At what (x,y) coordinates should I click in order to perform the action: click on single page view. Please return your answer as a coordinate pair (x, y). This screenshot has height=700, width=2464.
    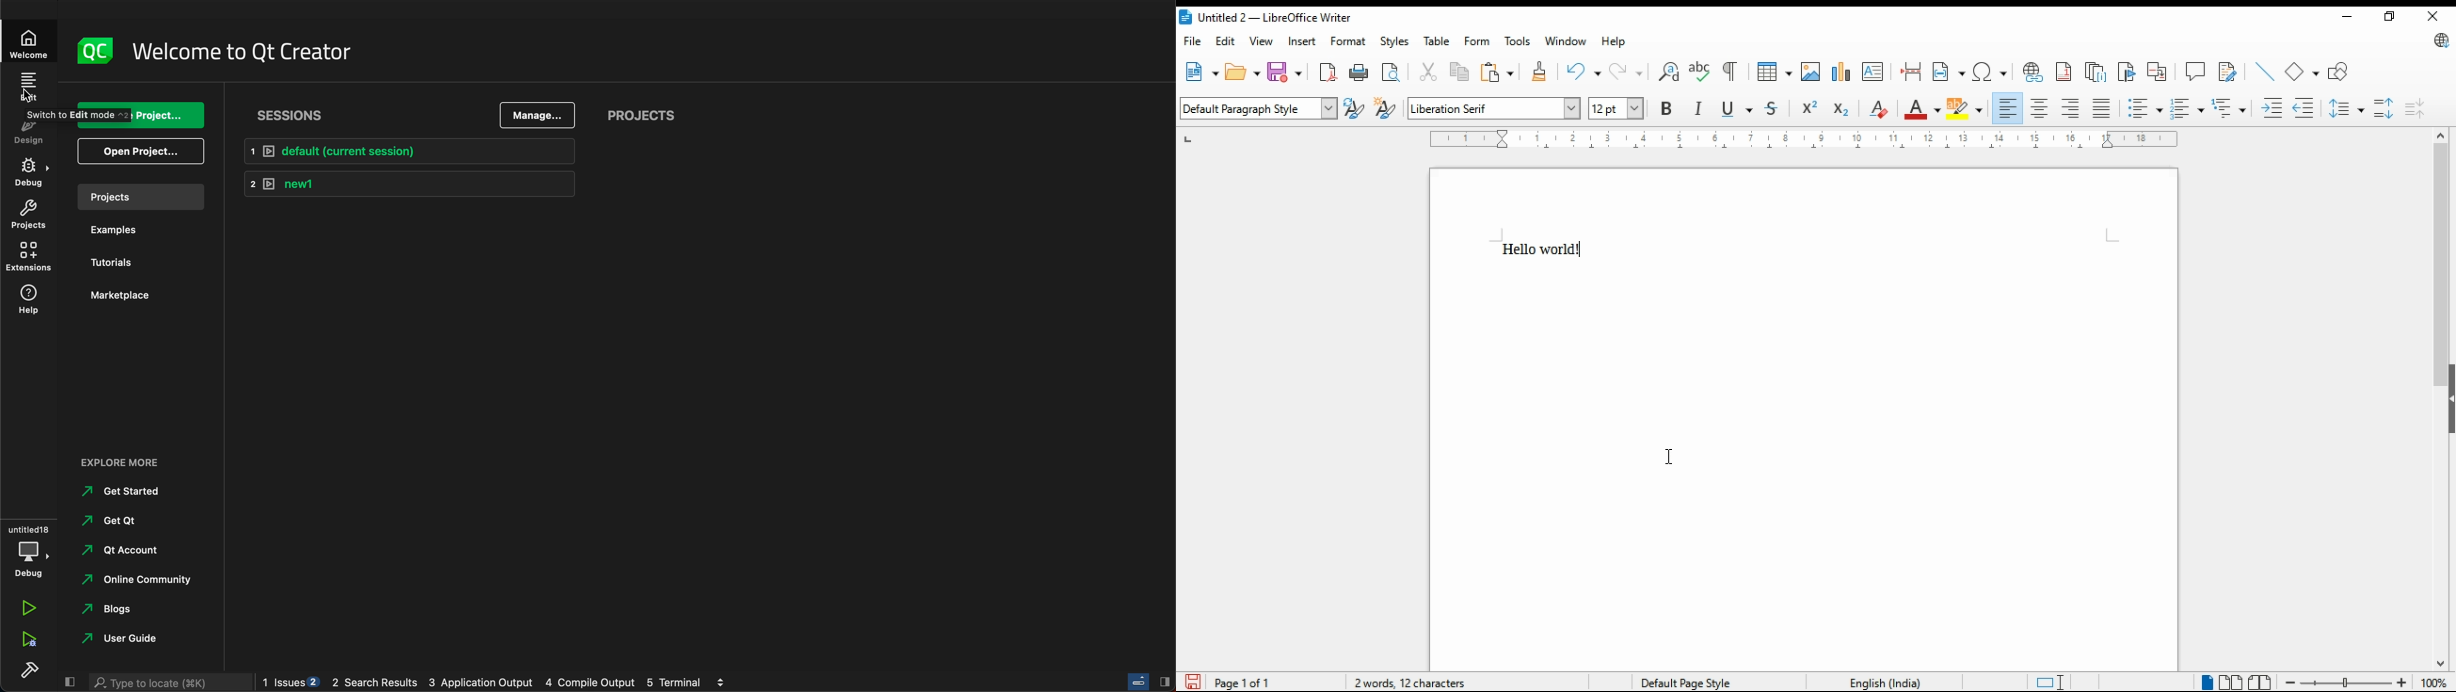
    Looking at the image, I should click on (2206, 683).